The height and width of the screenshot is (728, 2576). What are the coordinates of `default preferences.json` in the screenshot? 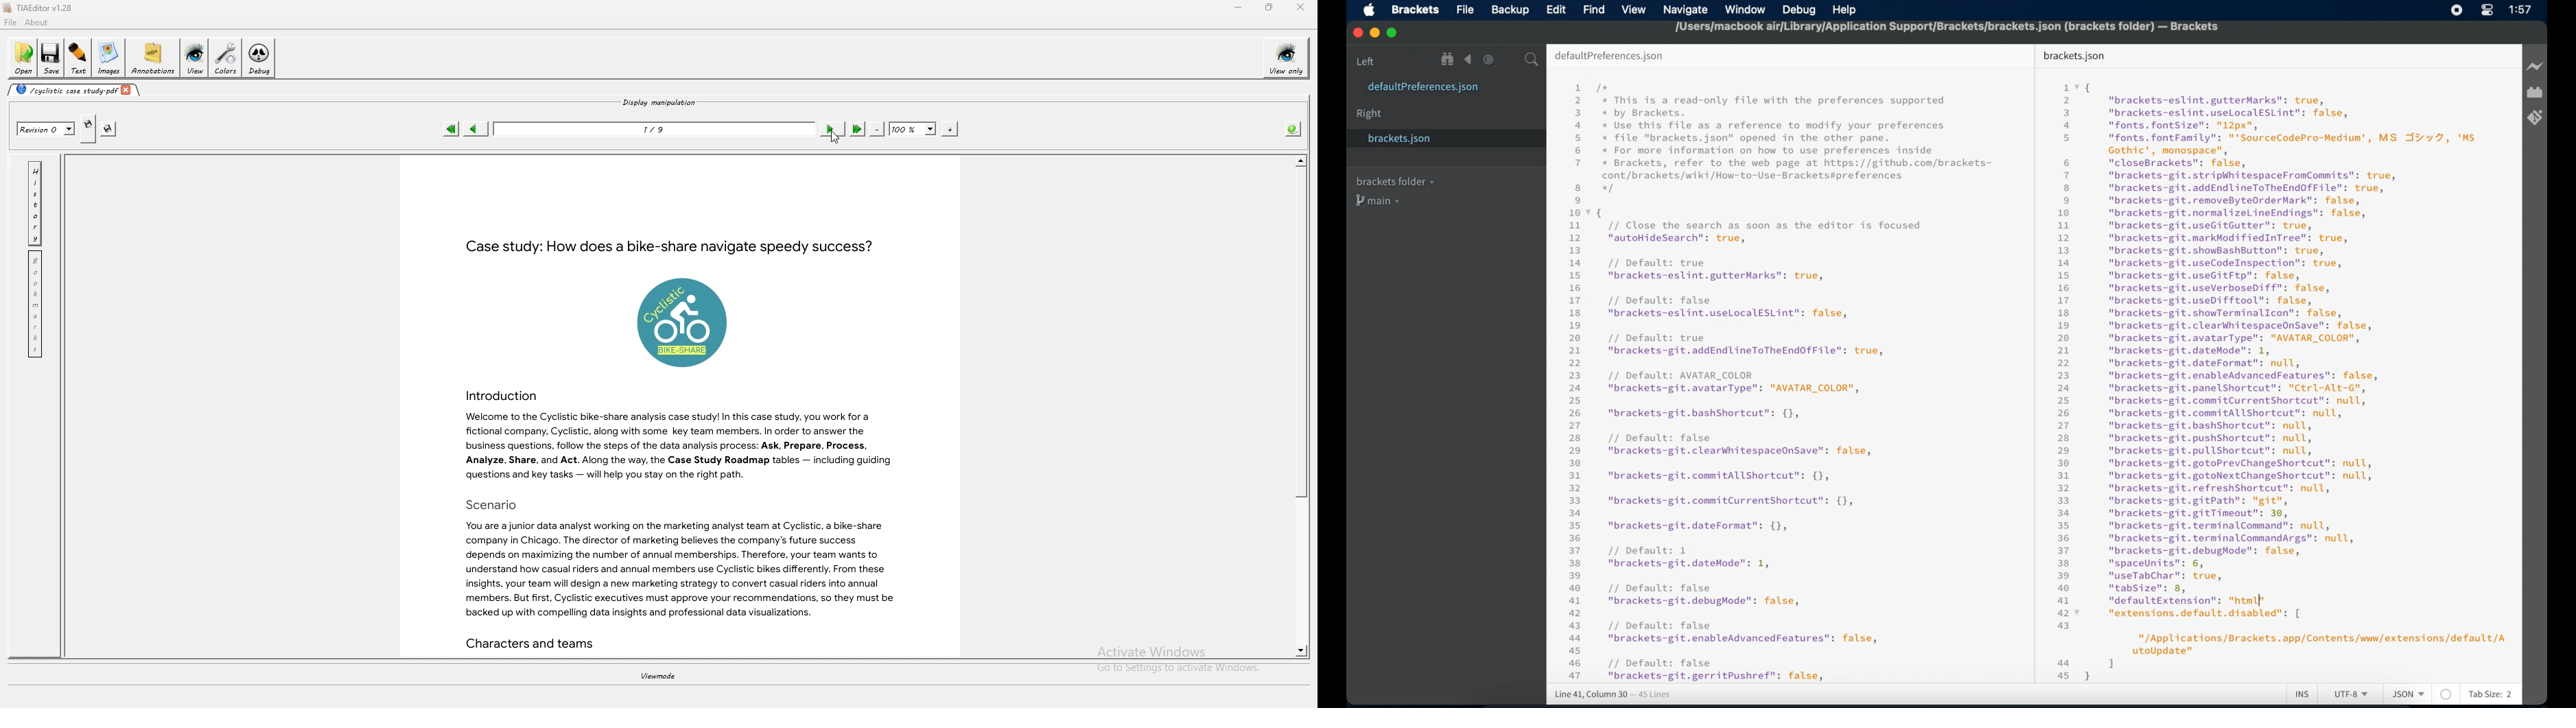 It's located at (1609, 56).